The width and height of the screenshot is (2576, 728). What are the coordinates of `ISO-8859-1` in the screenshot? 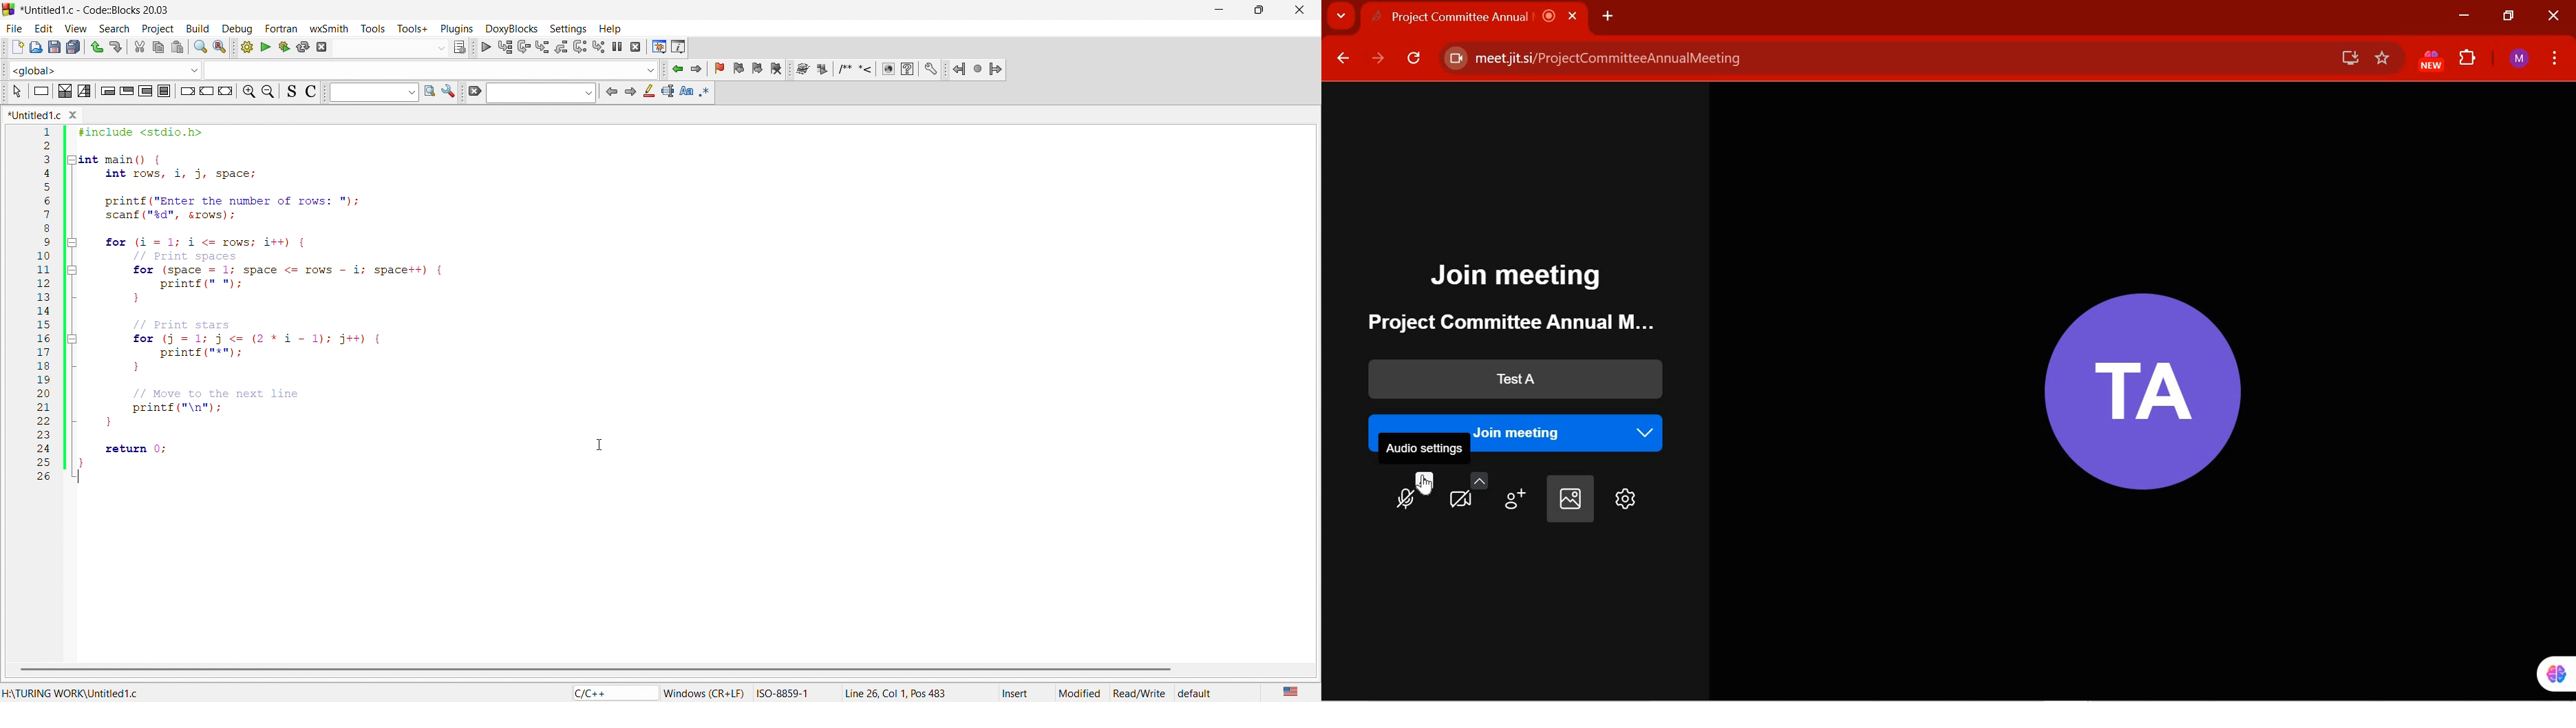 It's located at (791, 692).